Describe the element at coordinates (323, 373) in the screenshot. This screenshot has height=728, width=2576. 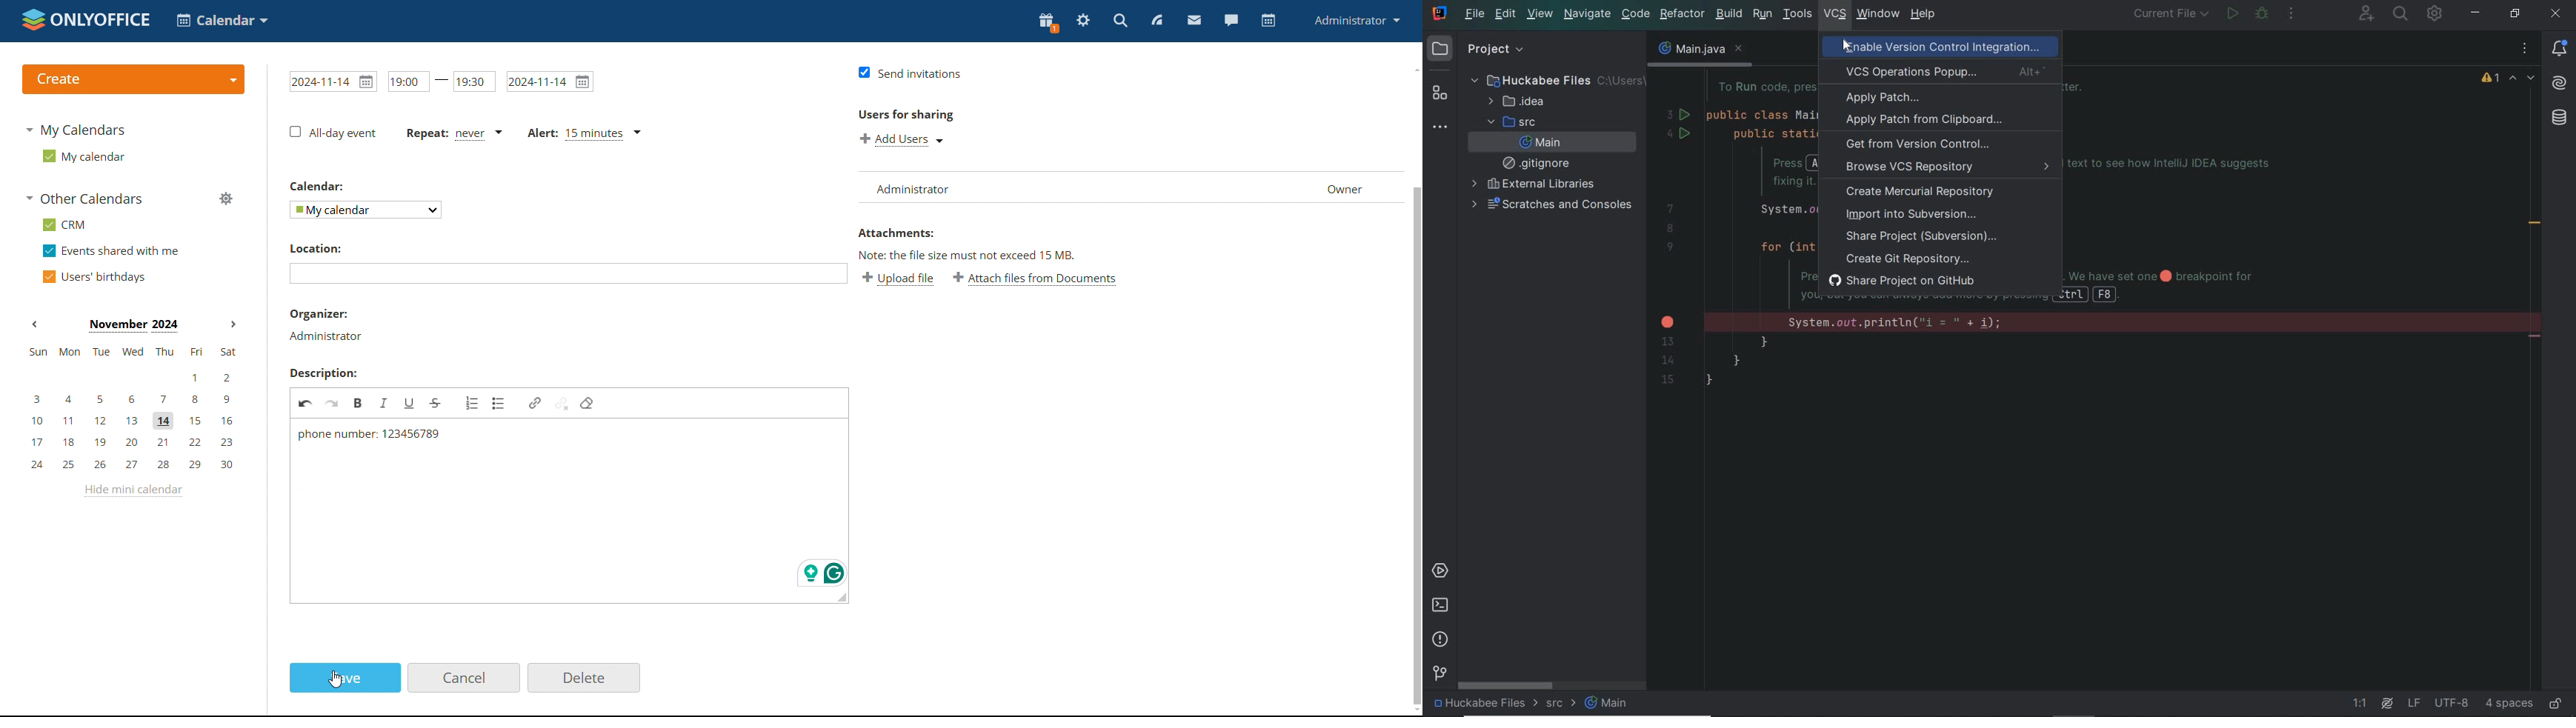
I see `Description` at that location.